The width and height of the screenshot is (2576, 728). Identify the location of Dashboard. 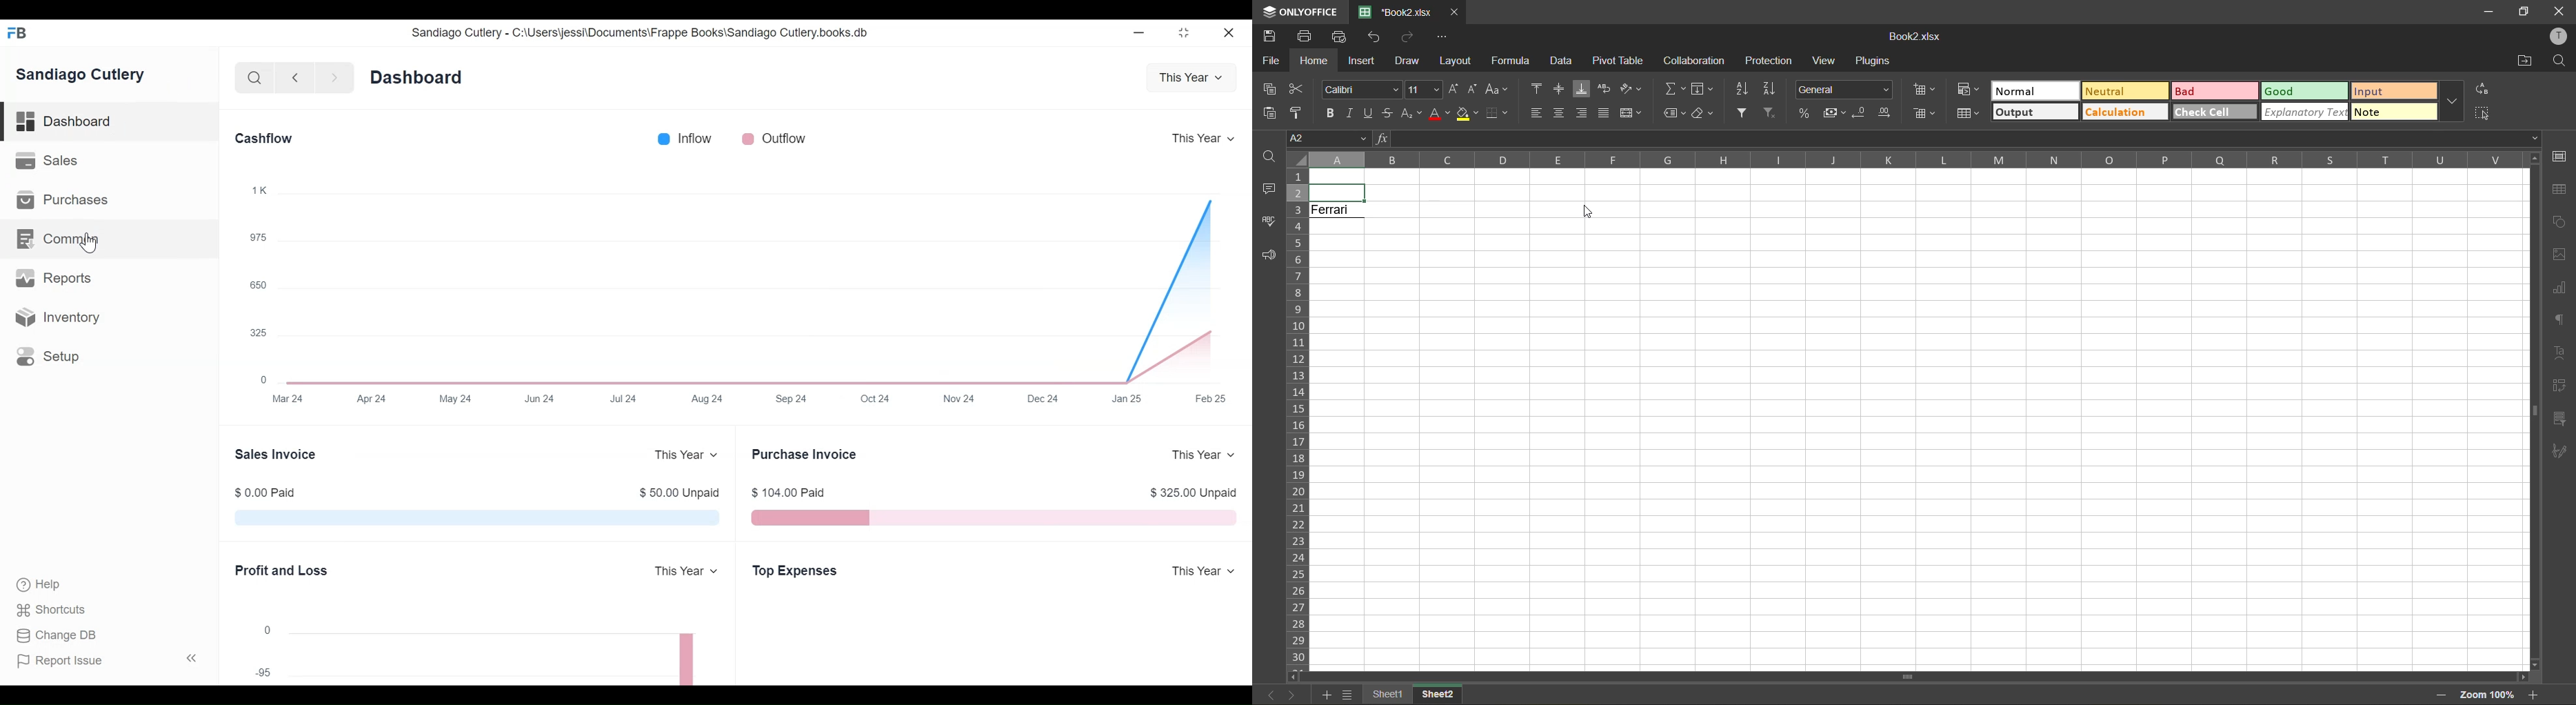
(417, 77).